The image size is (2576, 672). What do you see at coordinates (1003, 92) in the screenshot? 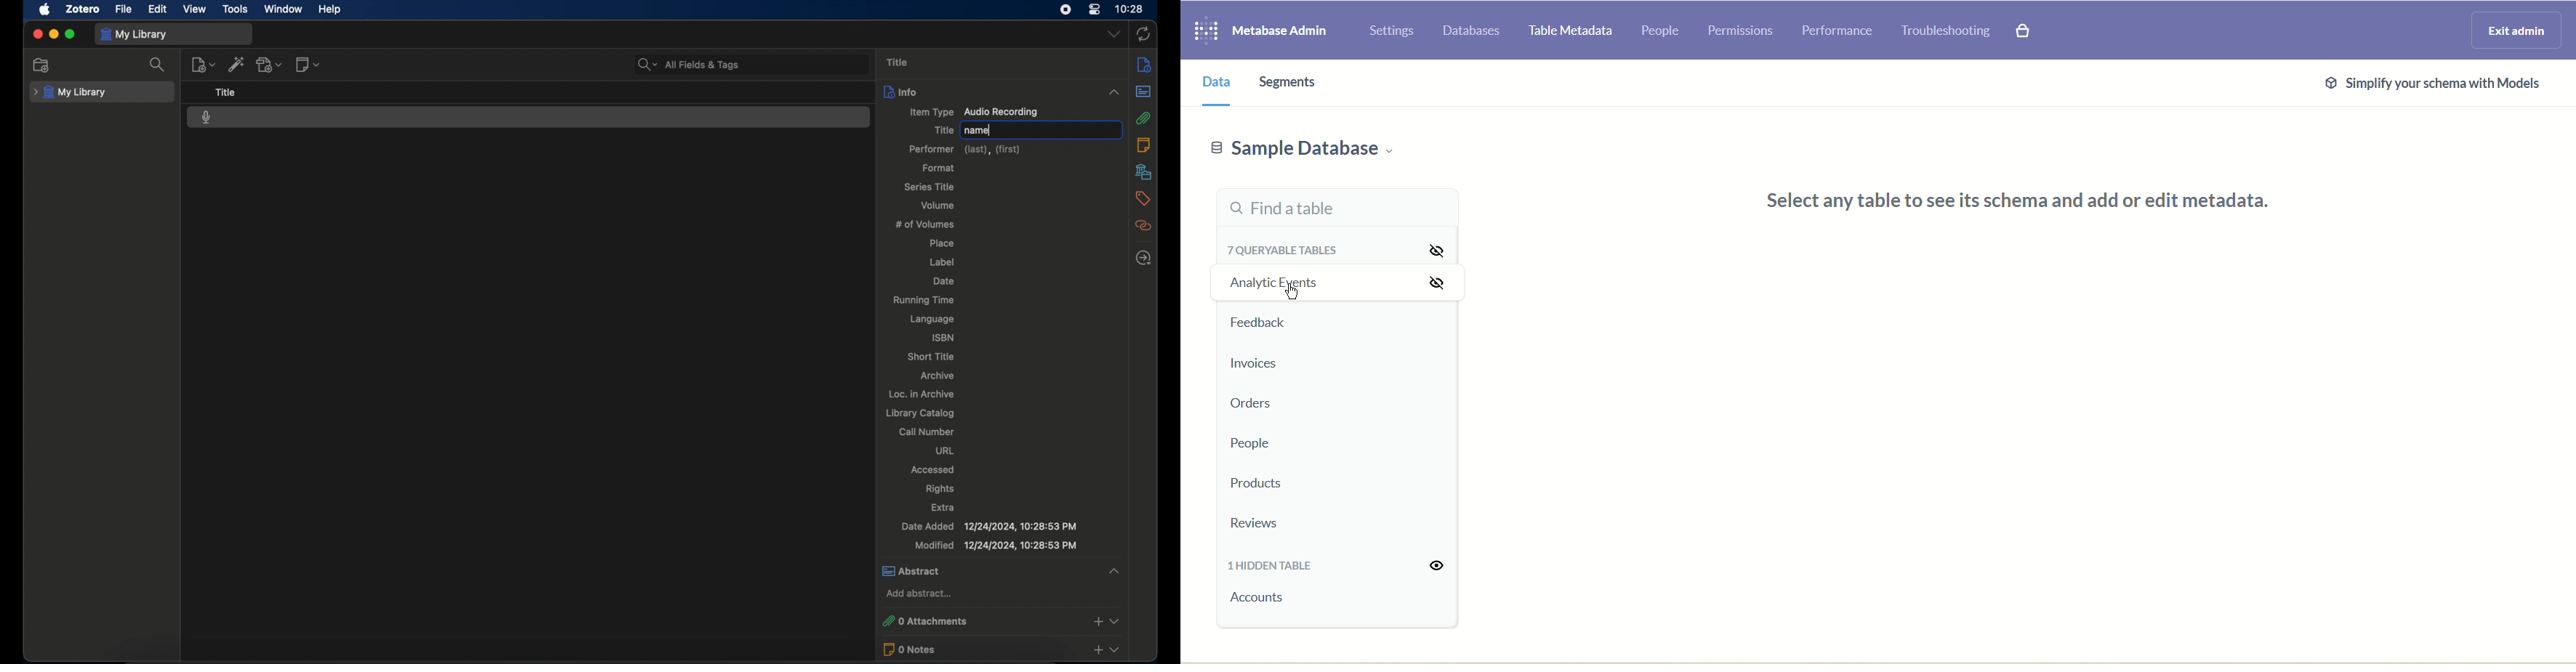
I see `info` at bounding box center [1003, 92].